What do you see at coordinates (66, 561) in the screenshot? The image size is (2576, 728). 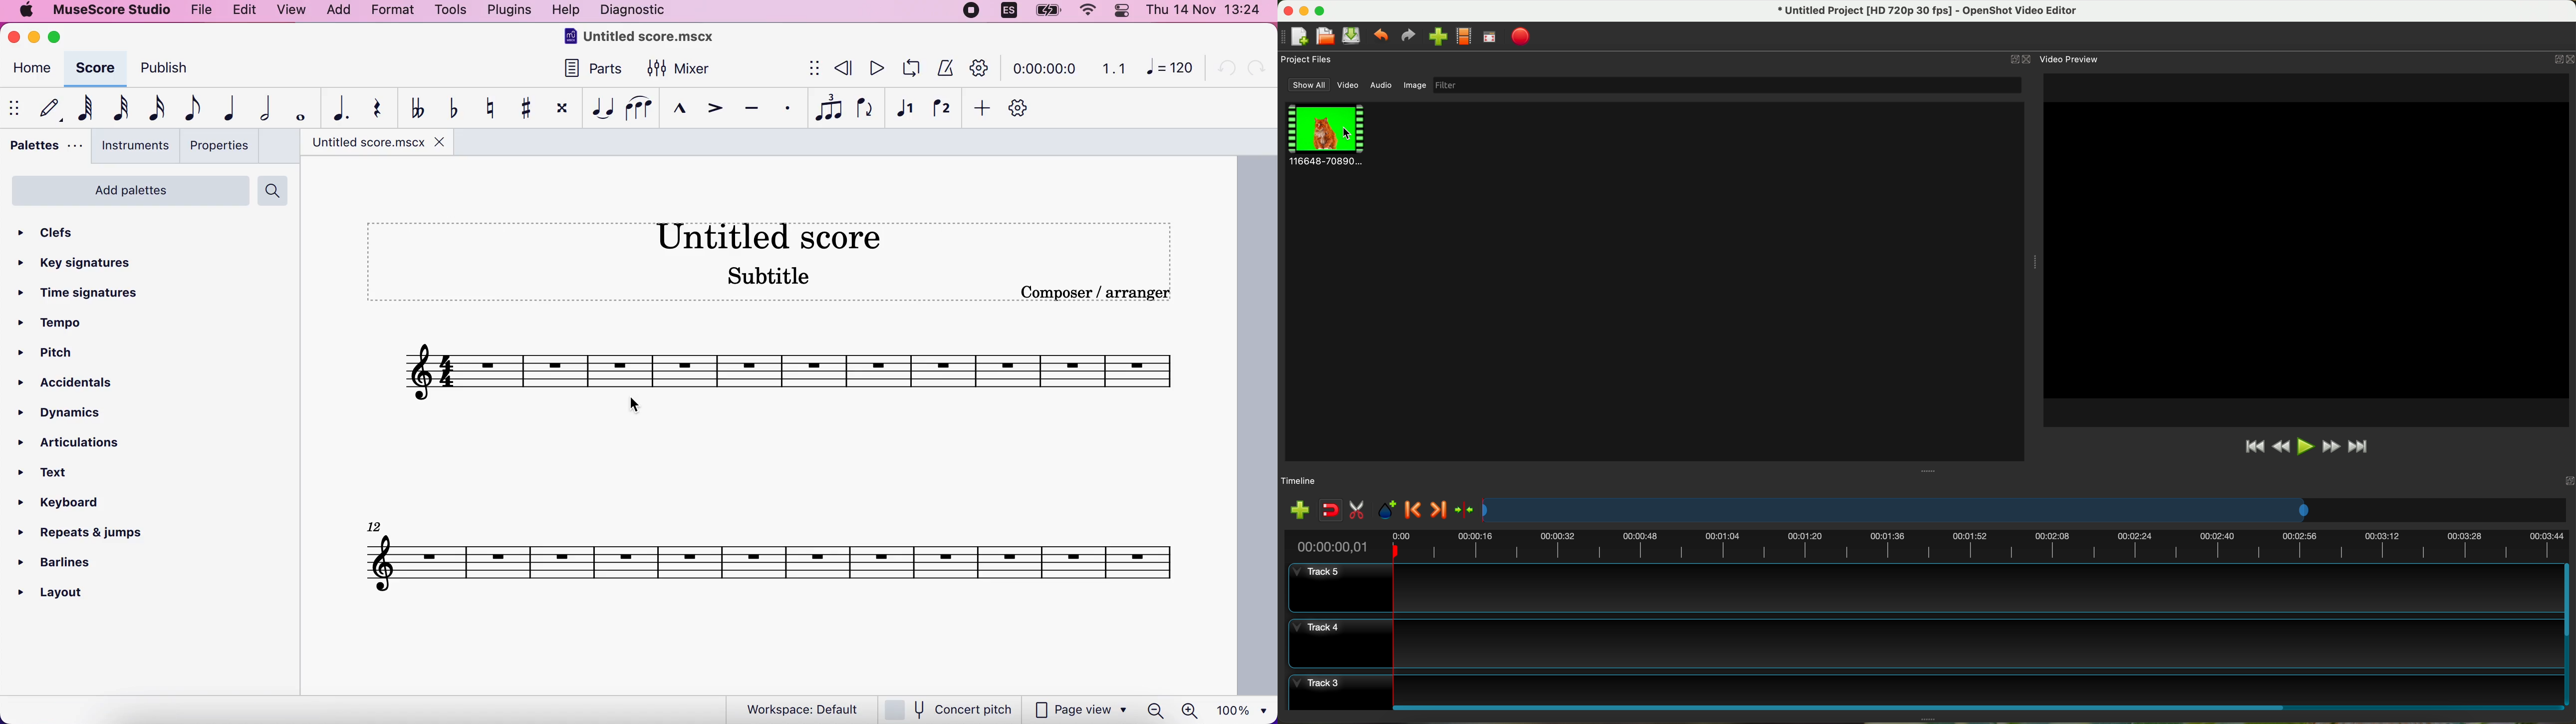 I see `barlines` at bounding box center [66, 561].